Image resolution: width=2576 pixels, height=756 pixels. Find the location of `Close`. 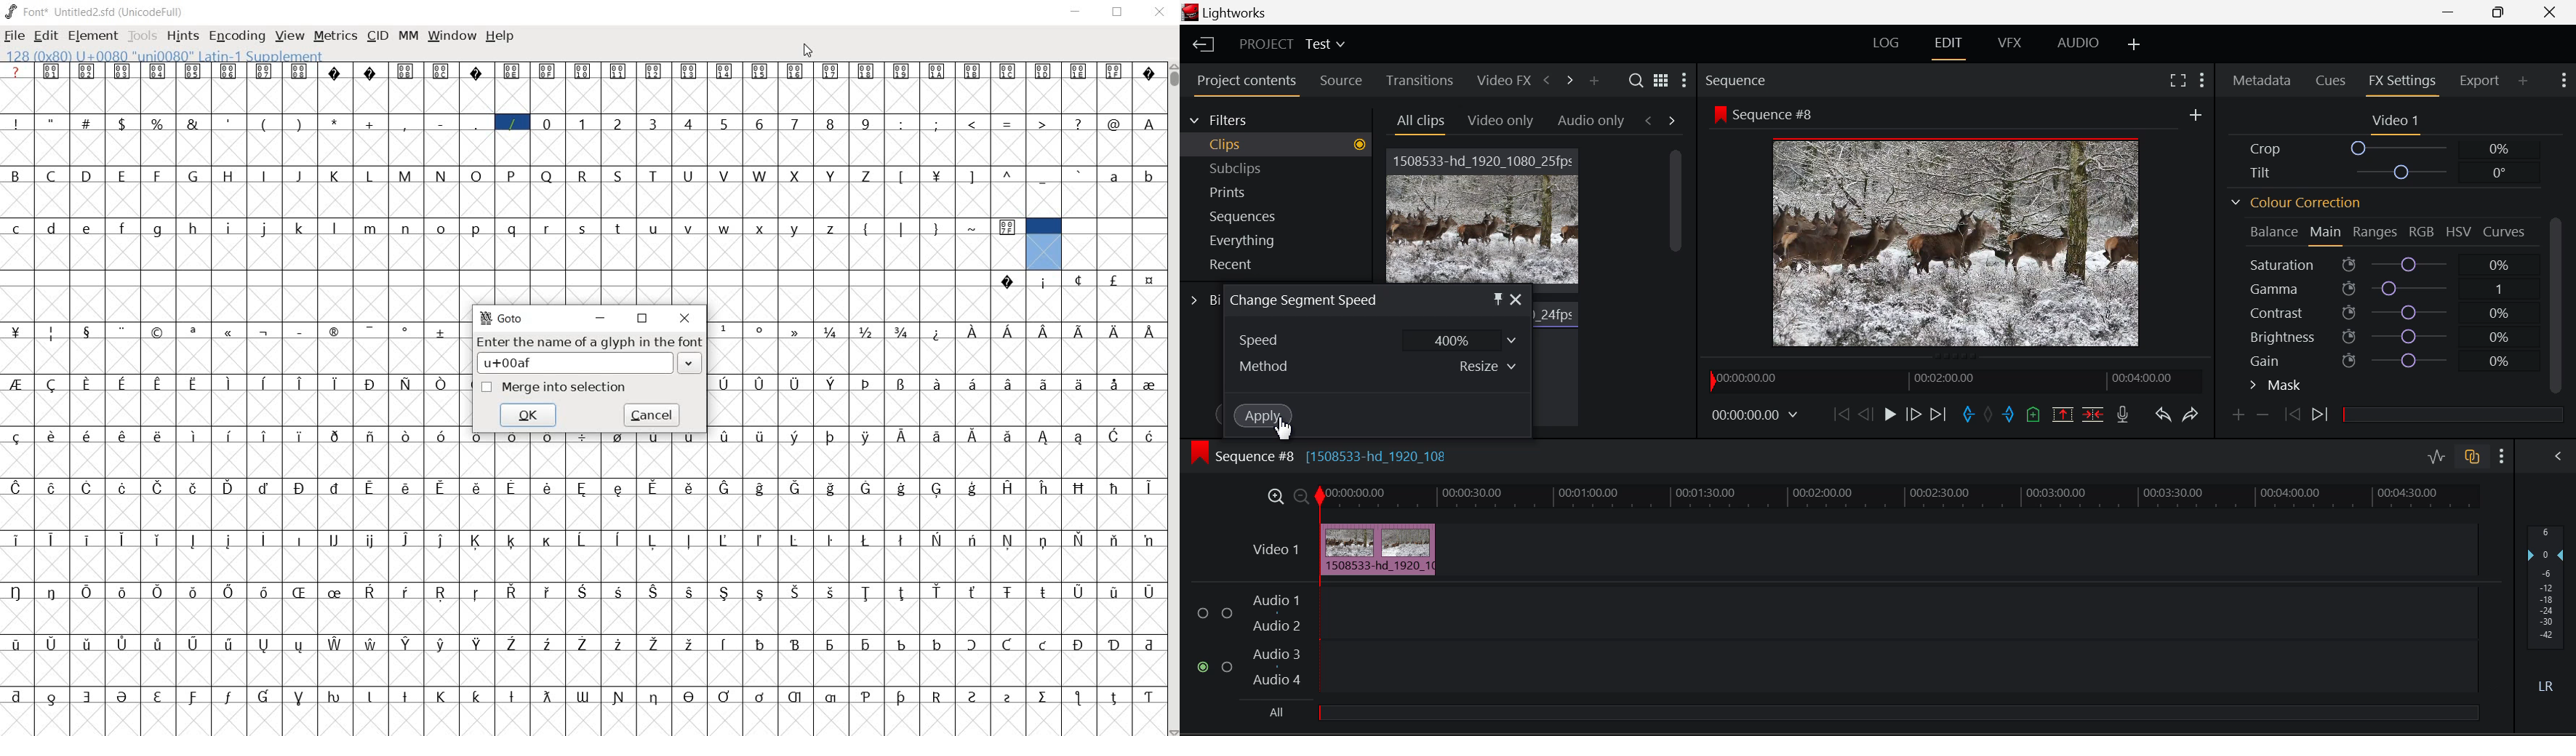

Close is located at coordinates (1160, 12).